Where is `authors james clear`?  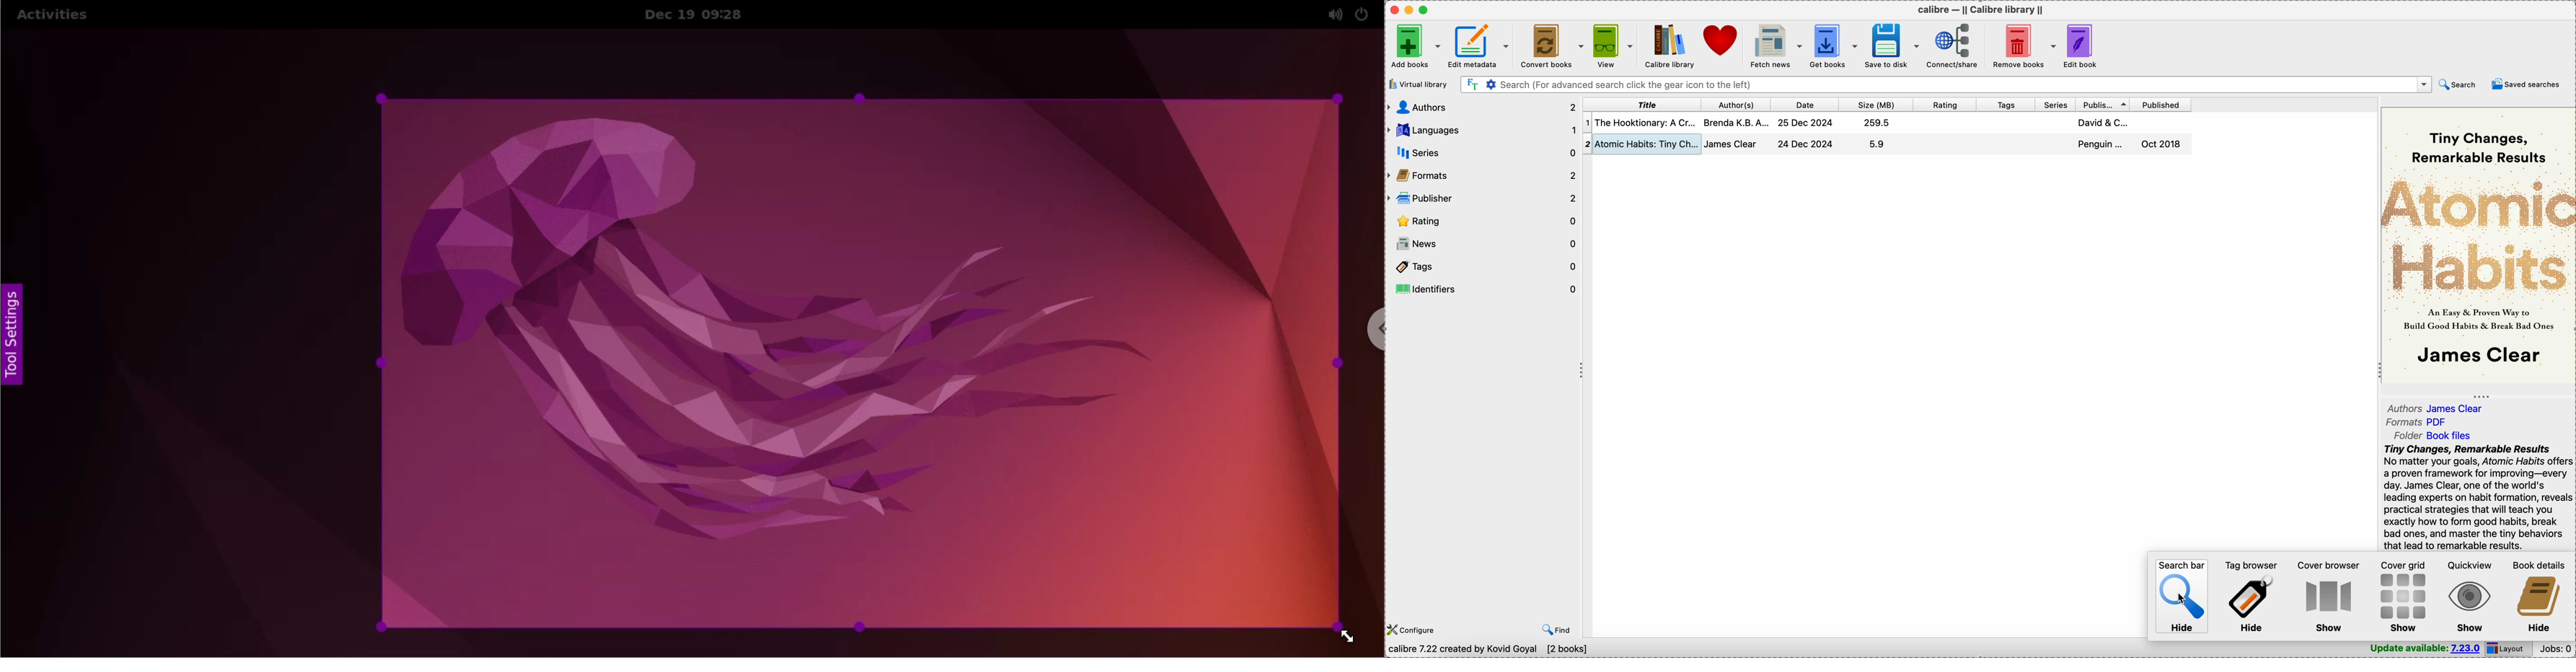 authors james clear is located at coordinates (2436, 407).